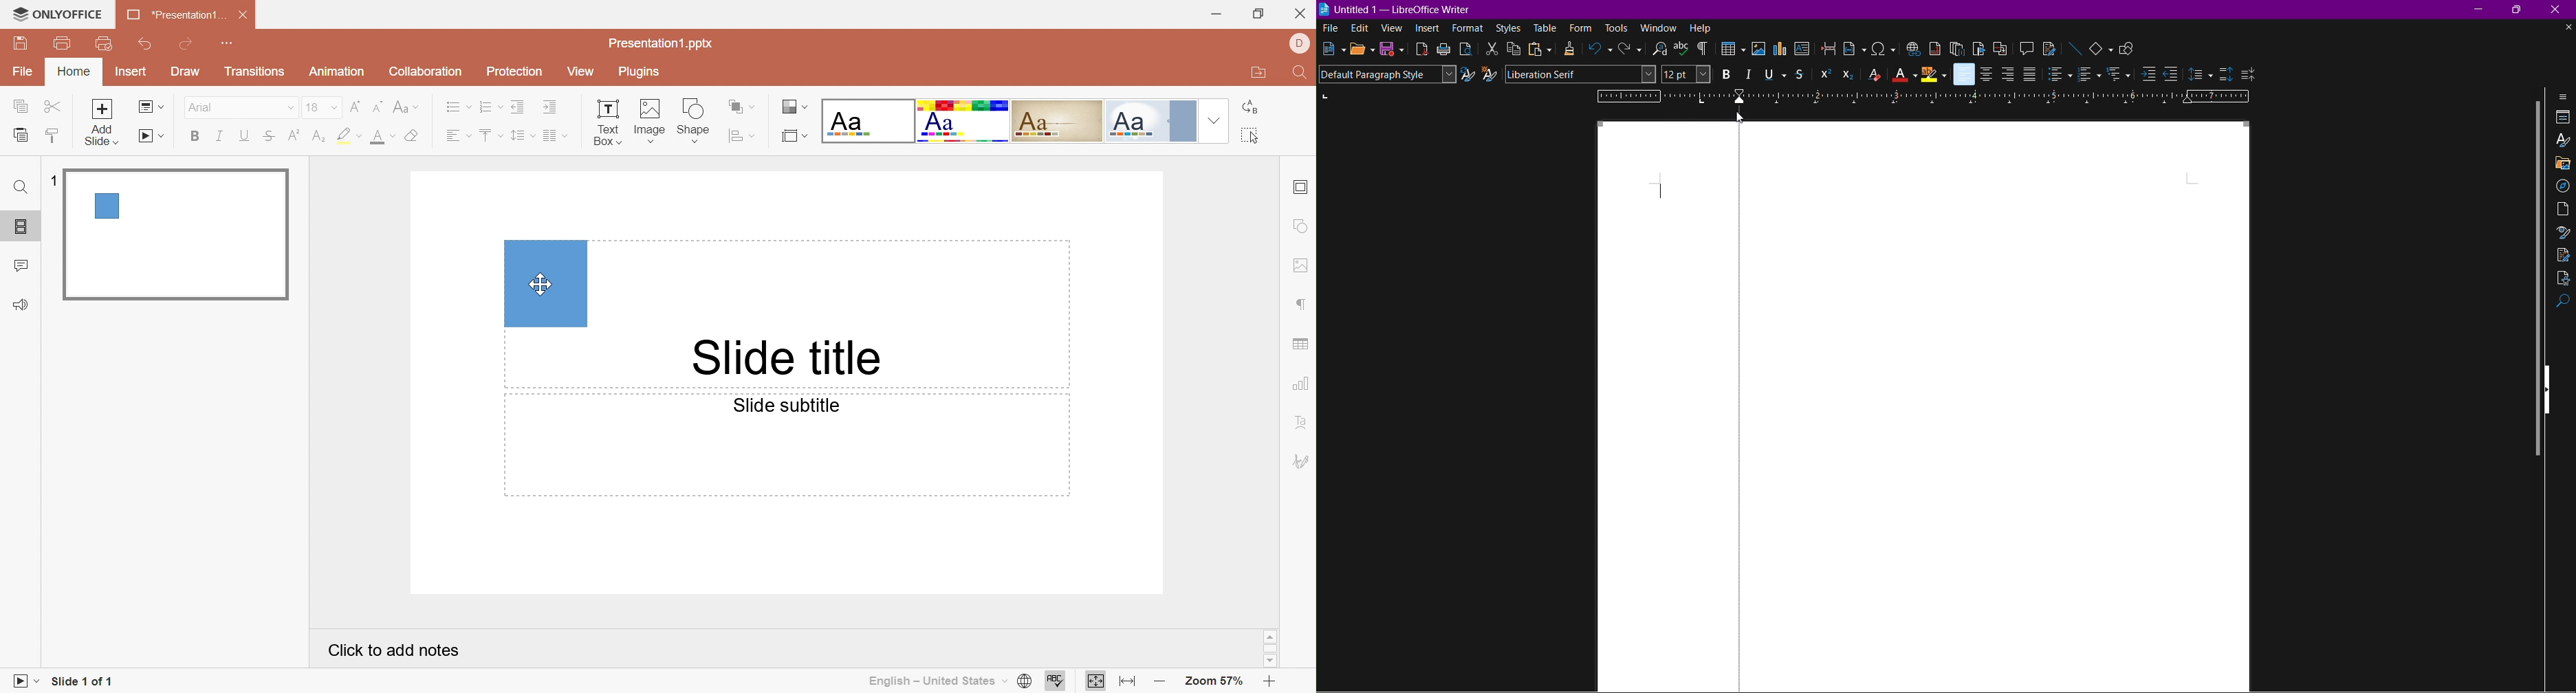  What do you see at coordinates (1300, 74) in the screenshot?
I see `Find` at bounding box center [1300, 74].